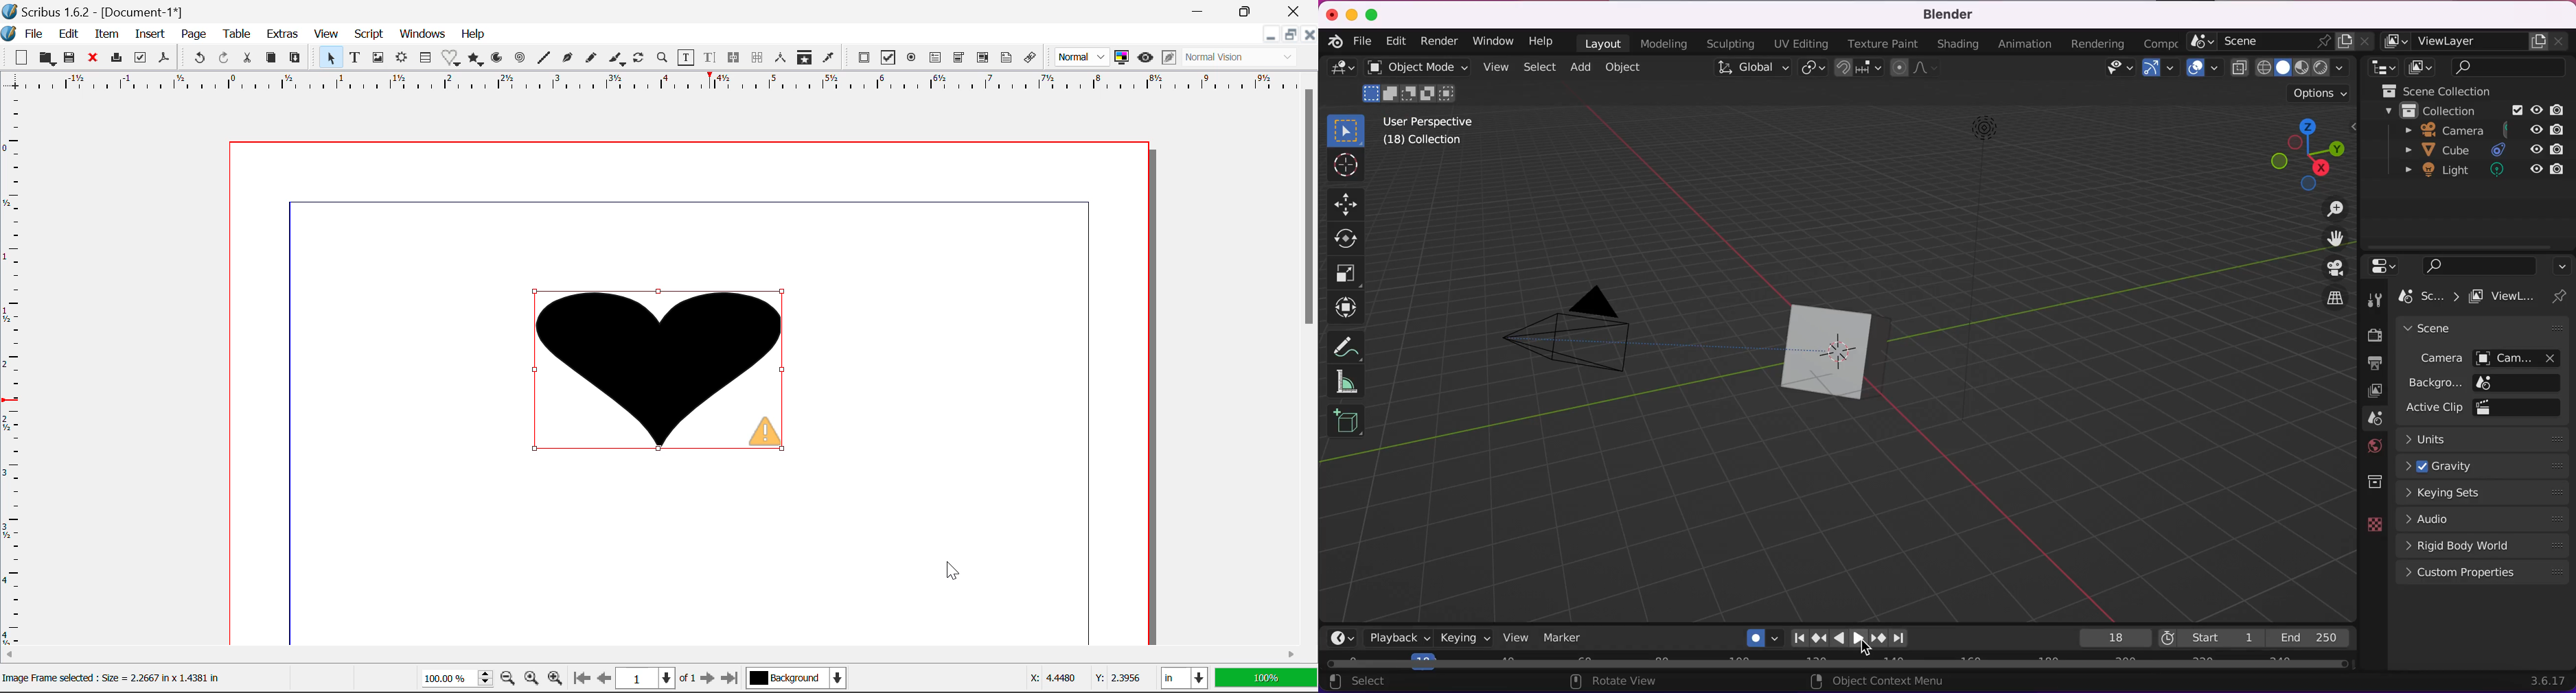  Describe the element at coordinates (115, 681) in the screenshot. I see `` at that location.